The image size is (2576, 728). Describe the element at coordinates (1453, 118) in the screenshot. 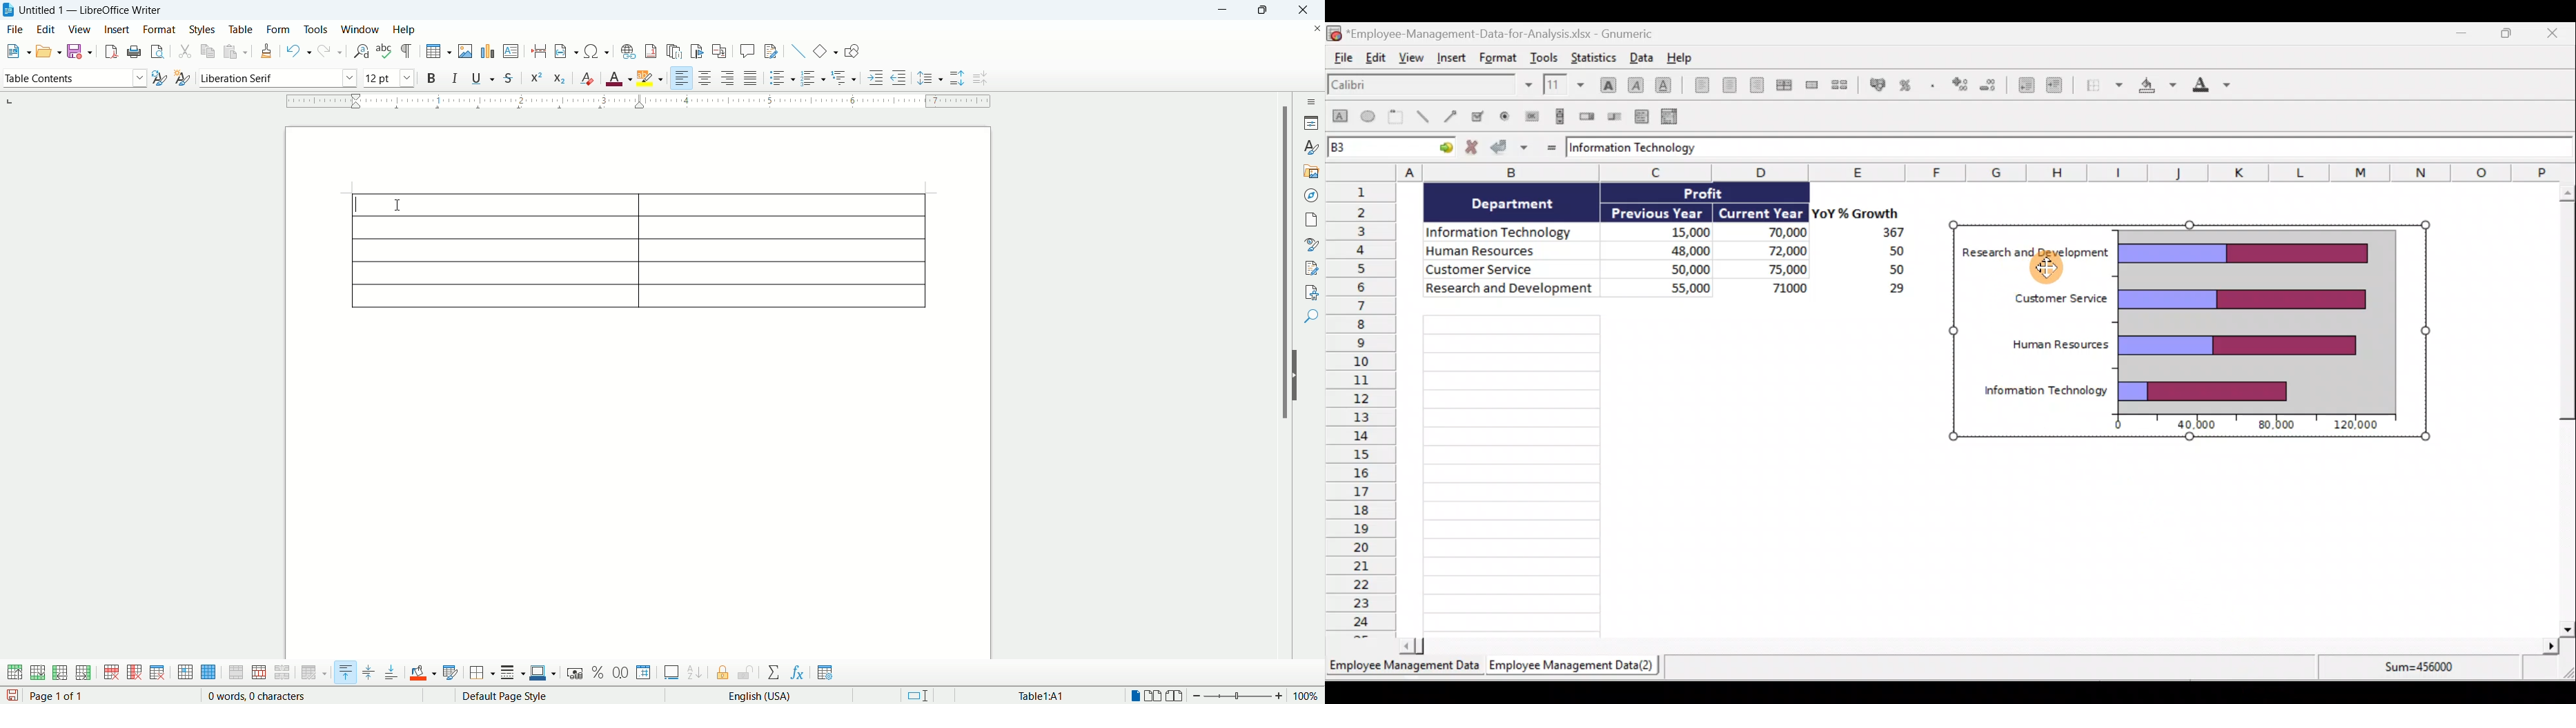

I see `Create an arrow object` at that location.